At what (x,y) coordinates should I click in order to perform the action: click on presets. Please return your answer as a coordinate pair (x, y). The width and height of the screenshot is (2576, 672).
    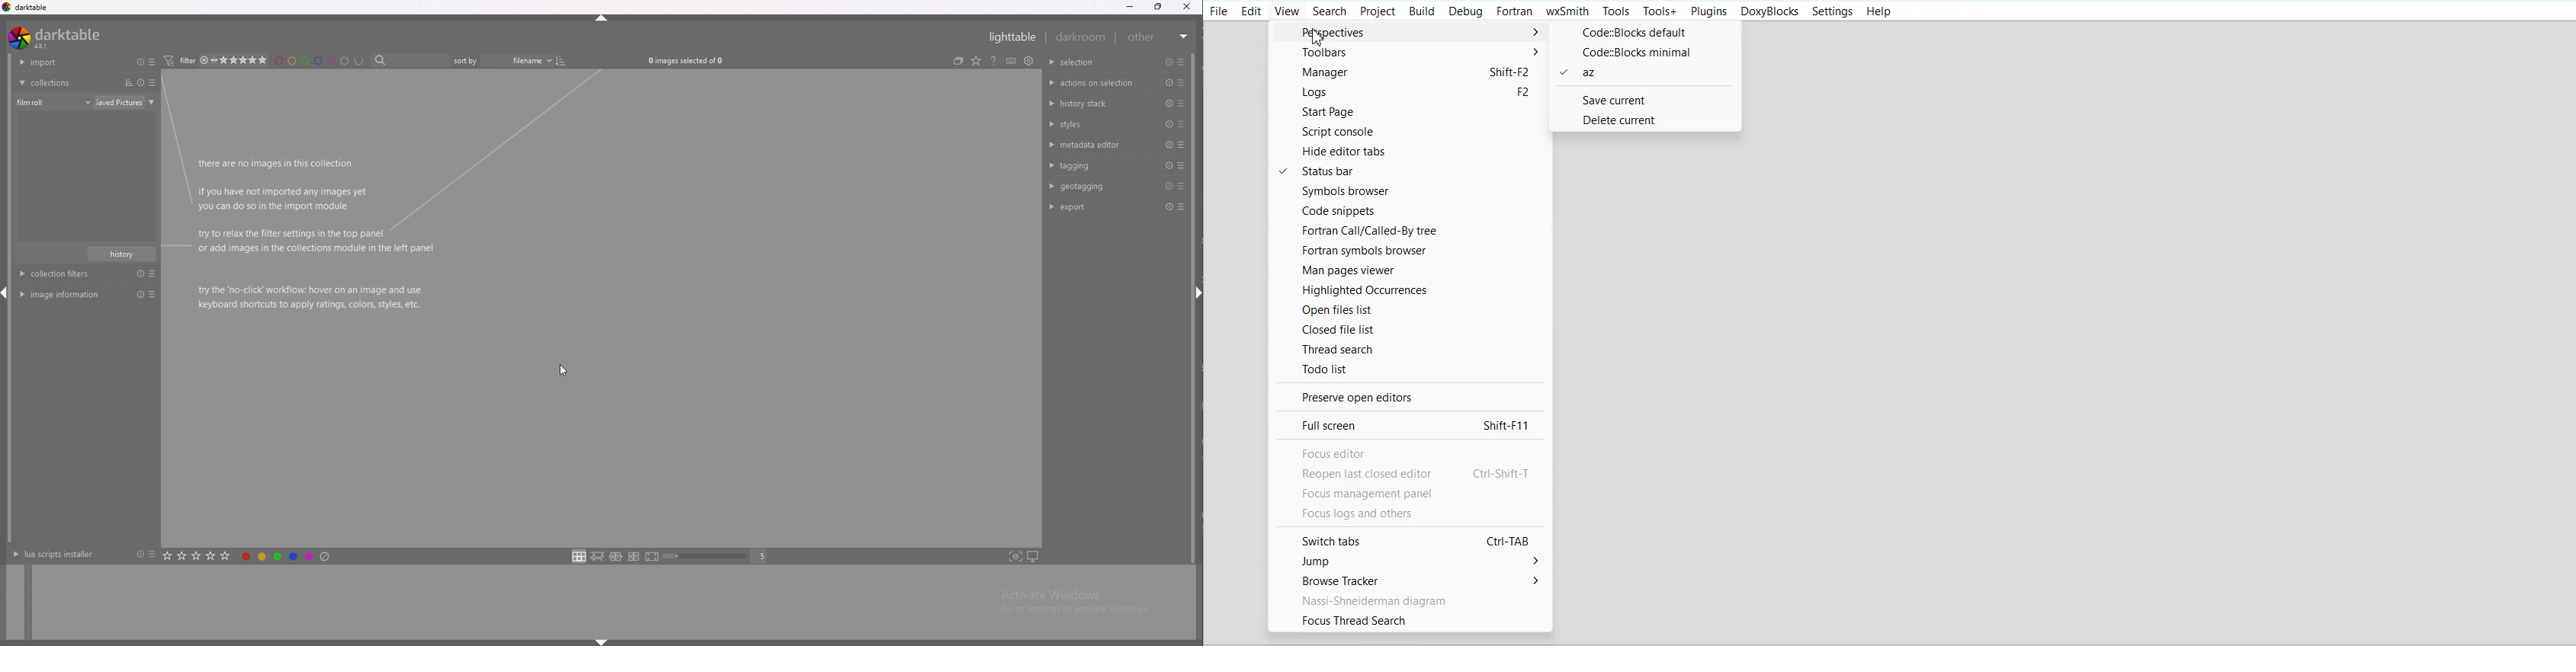
    Looking at the image, I should click on (152, 554).